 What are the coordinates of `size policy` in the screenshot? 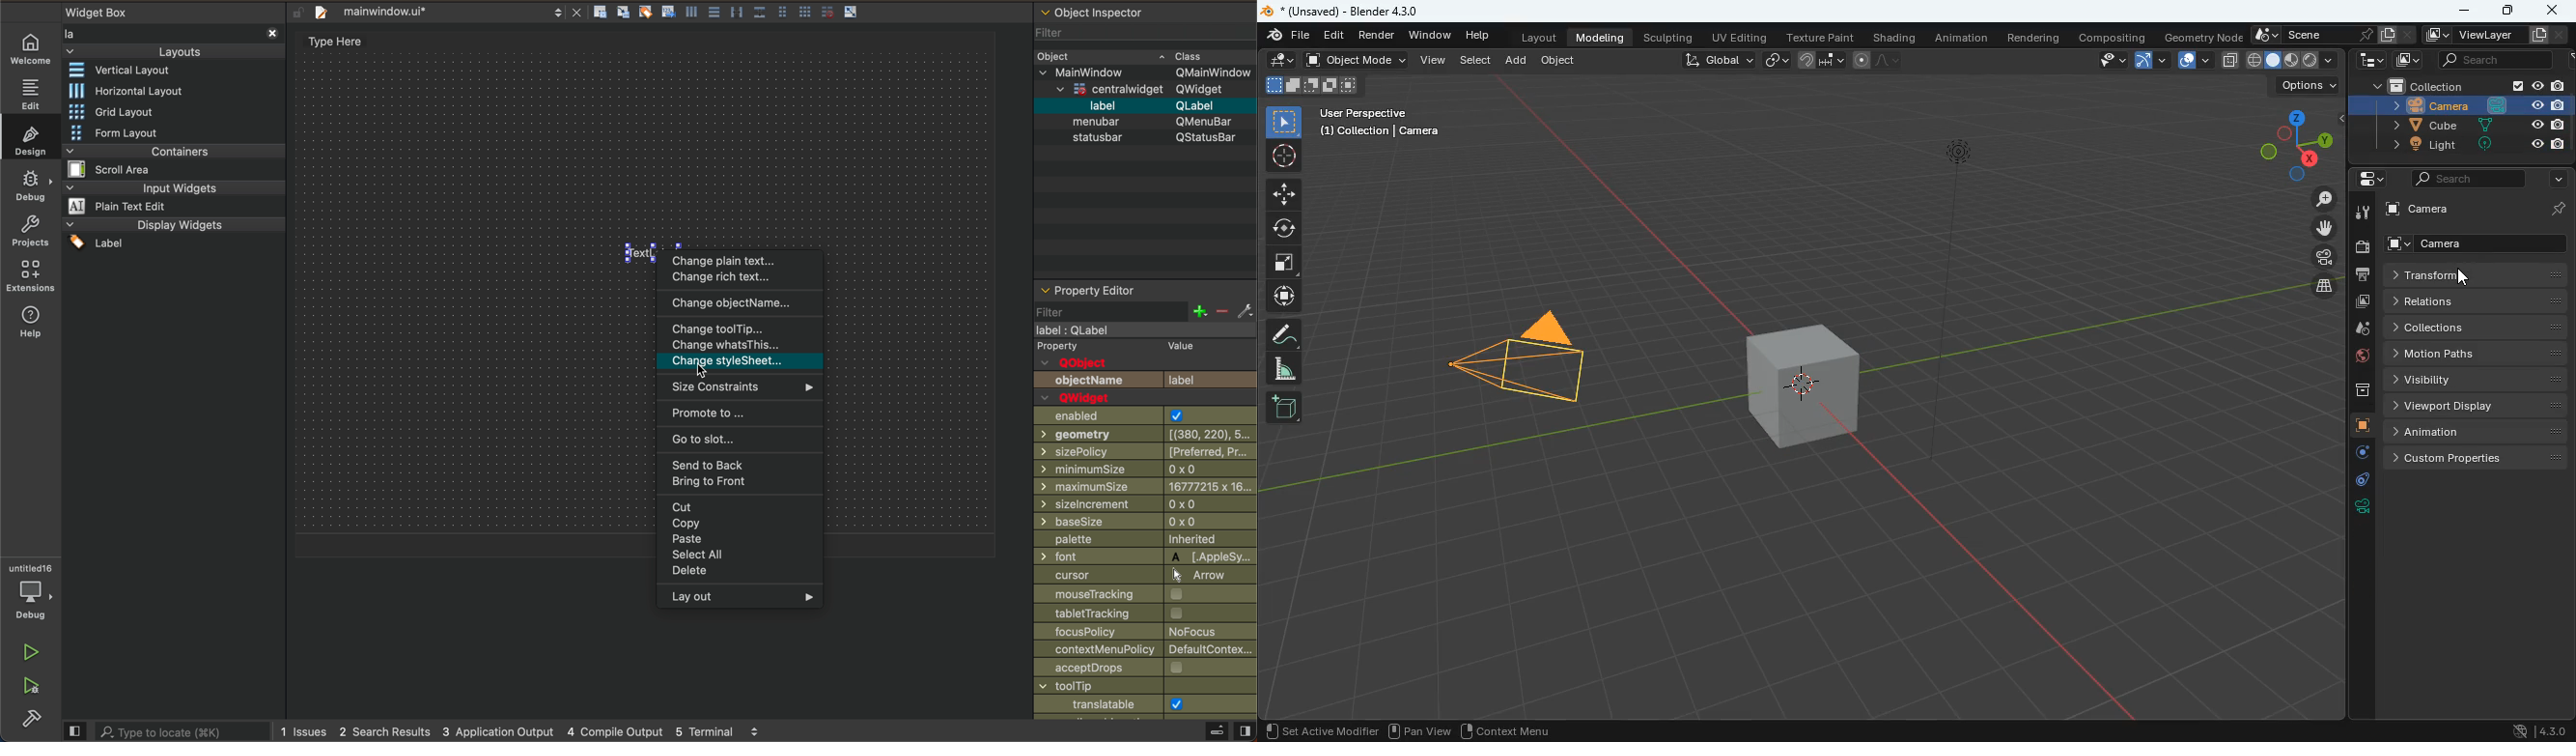 It's located at (1145, 453).